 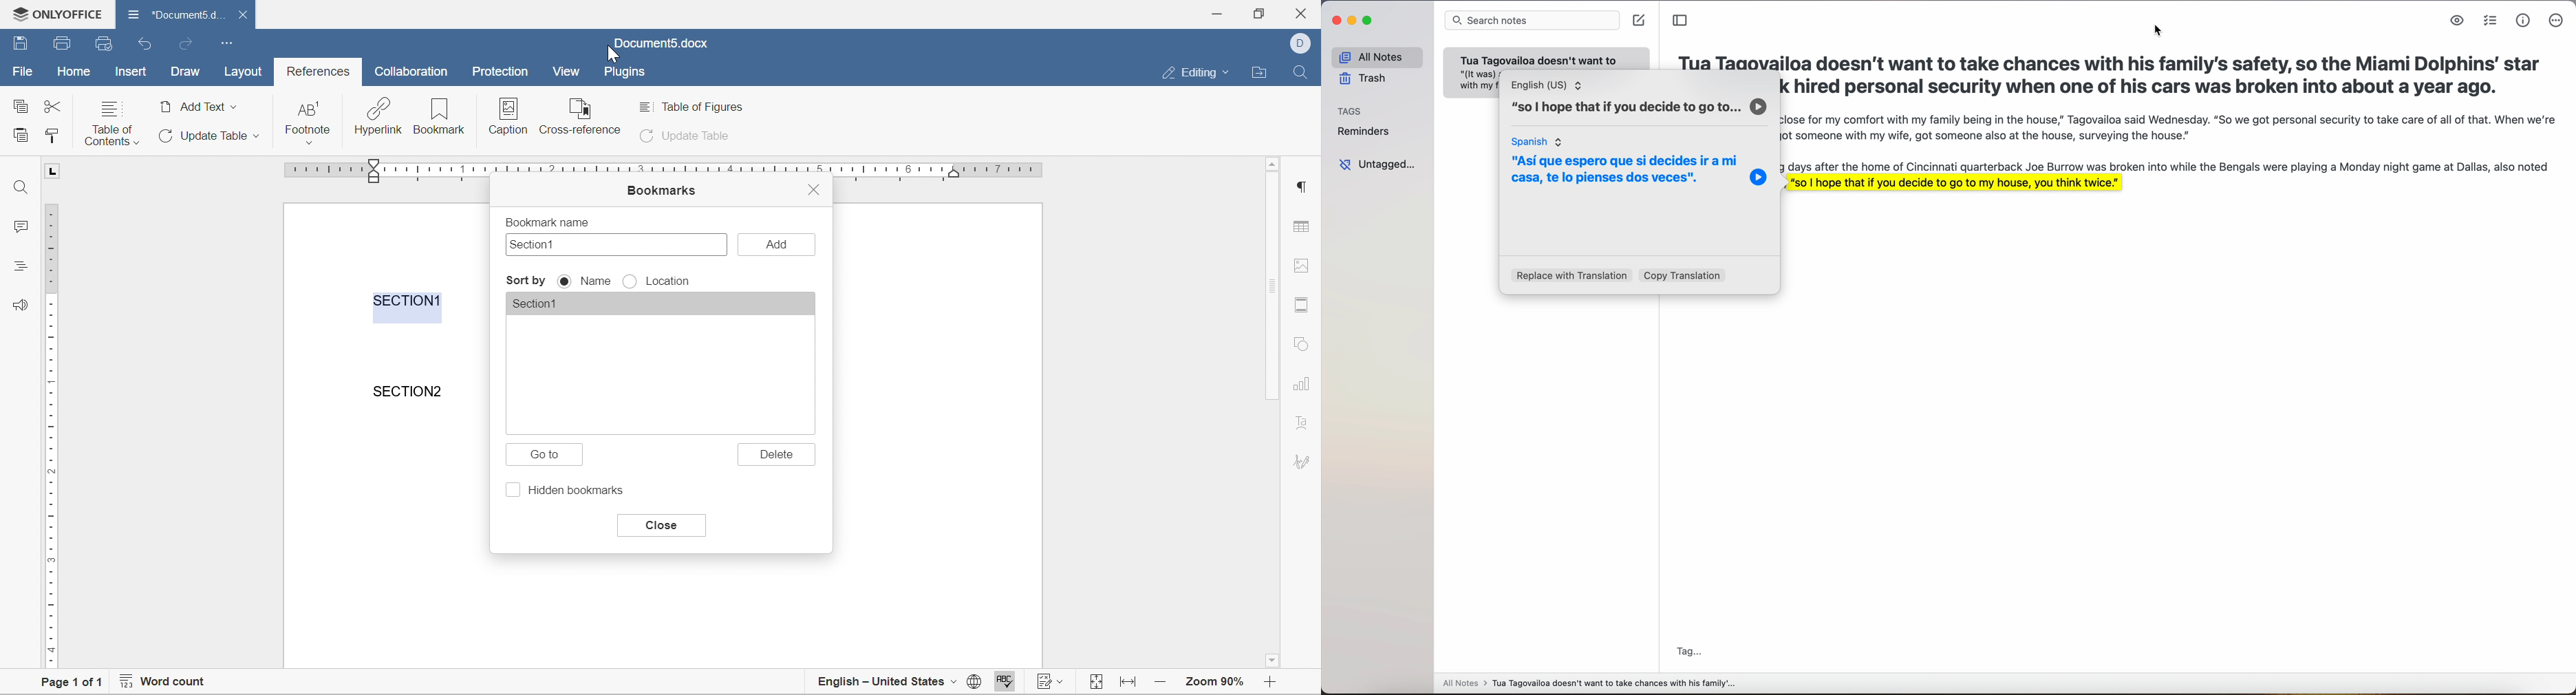 I want to click on bookmarks, so click(x=660, y=191).